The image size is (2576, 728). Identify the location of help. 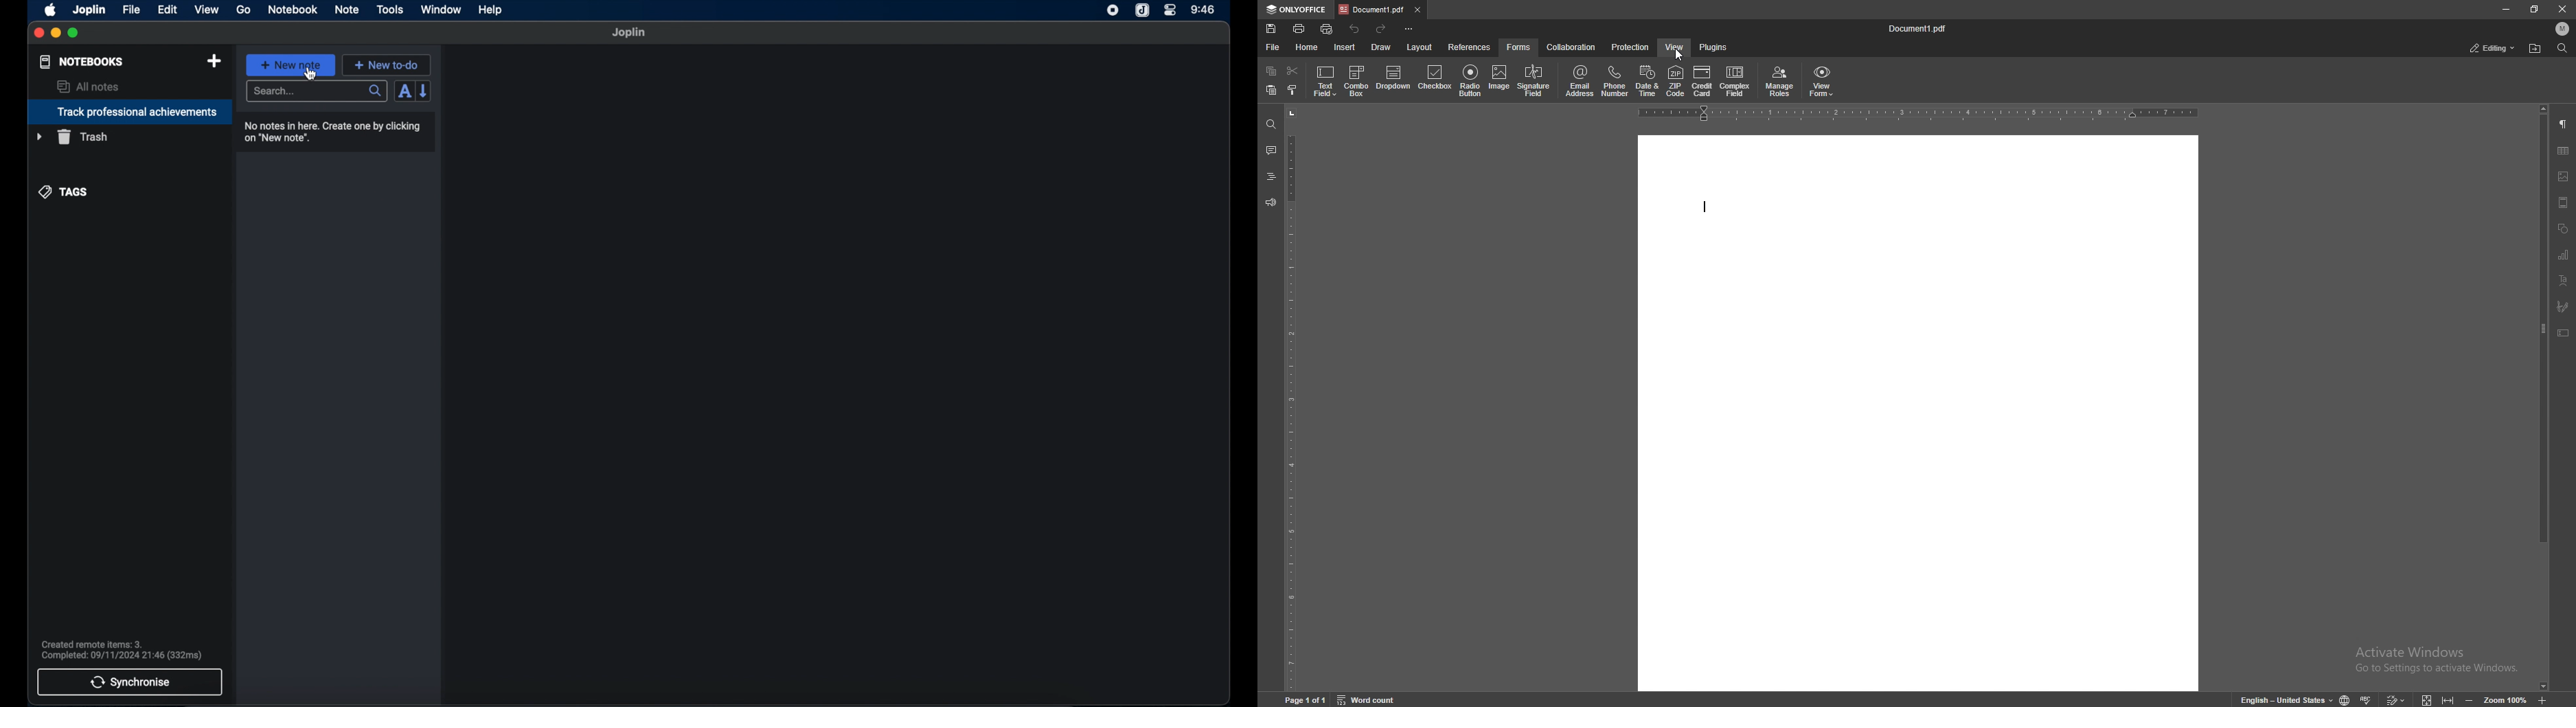
(489, 10).